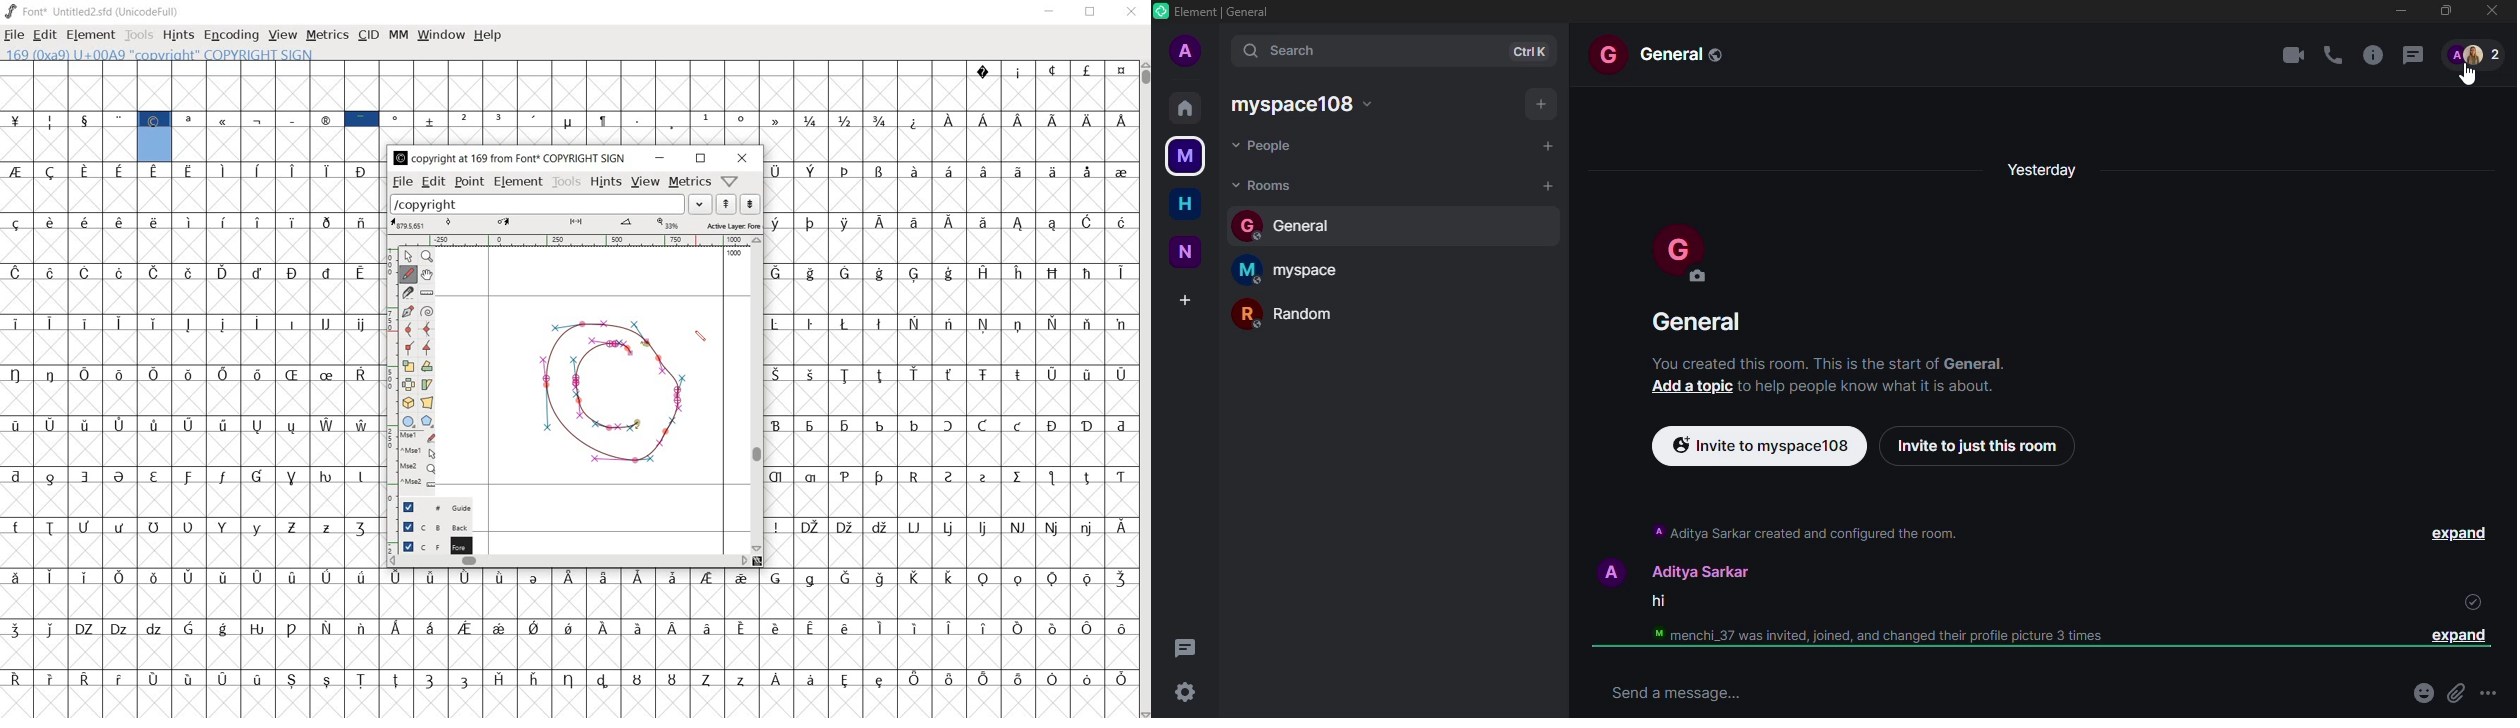 The image size is (2520, 728). What do you see at coordinates (1187, 202) in the screenshot?
I see `home` at bounding box center [1187, 202].